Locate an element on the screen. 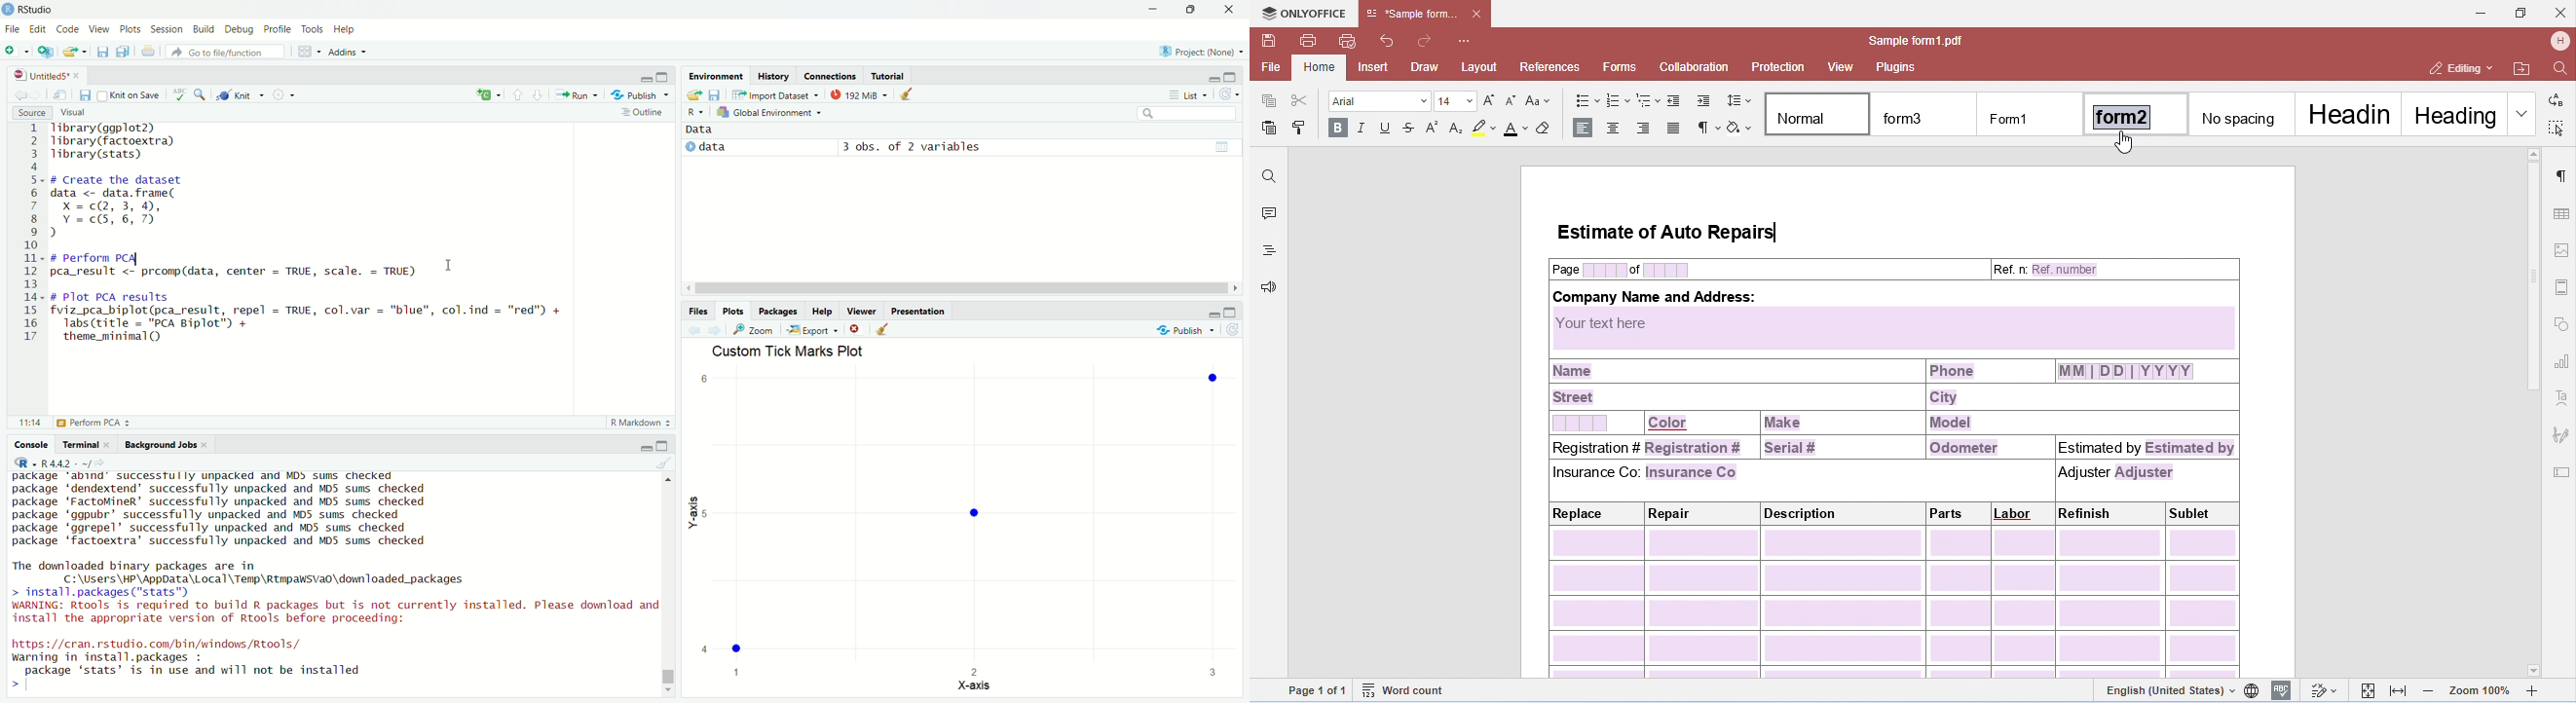 Image resolution: width=2576 pixels, height=728 pixels. go back to previous source is located at coordinates (18, 96).